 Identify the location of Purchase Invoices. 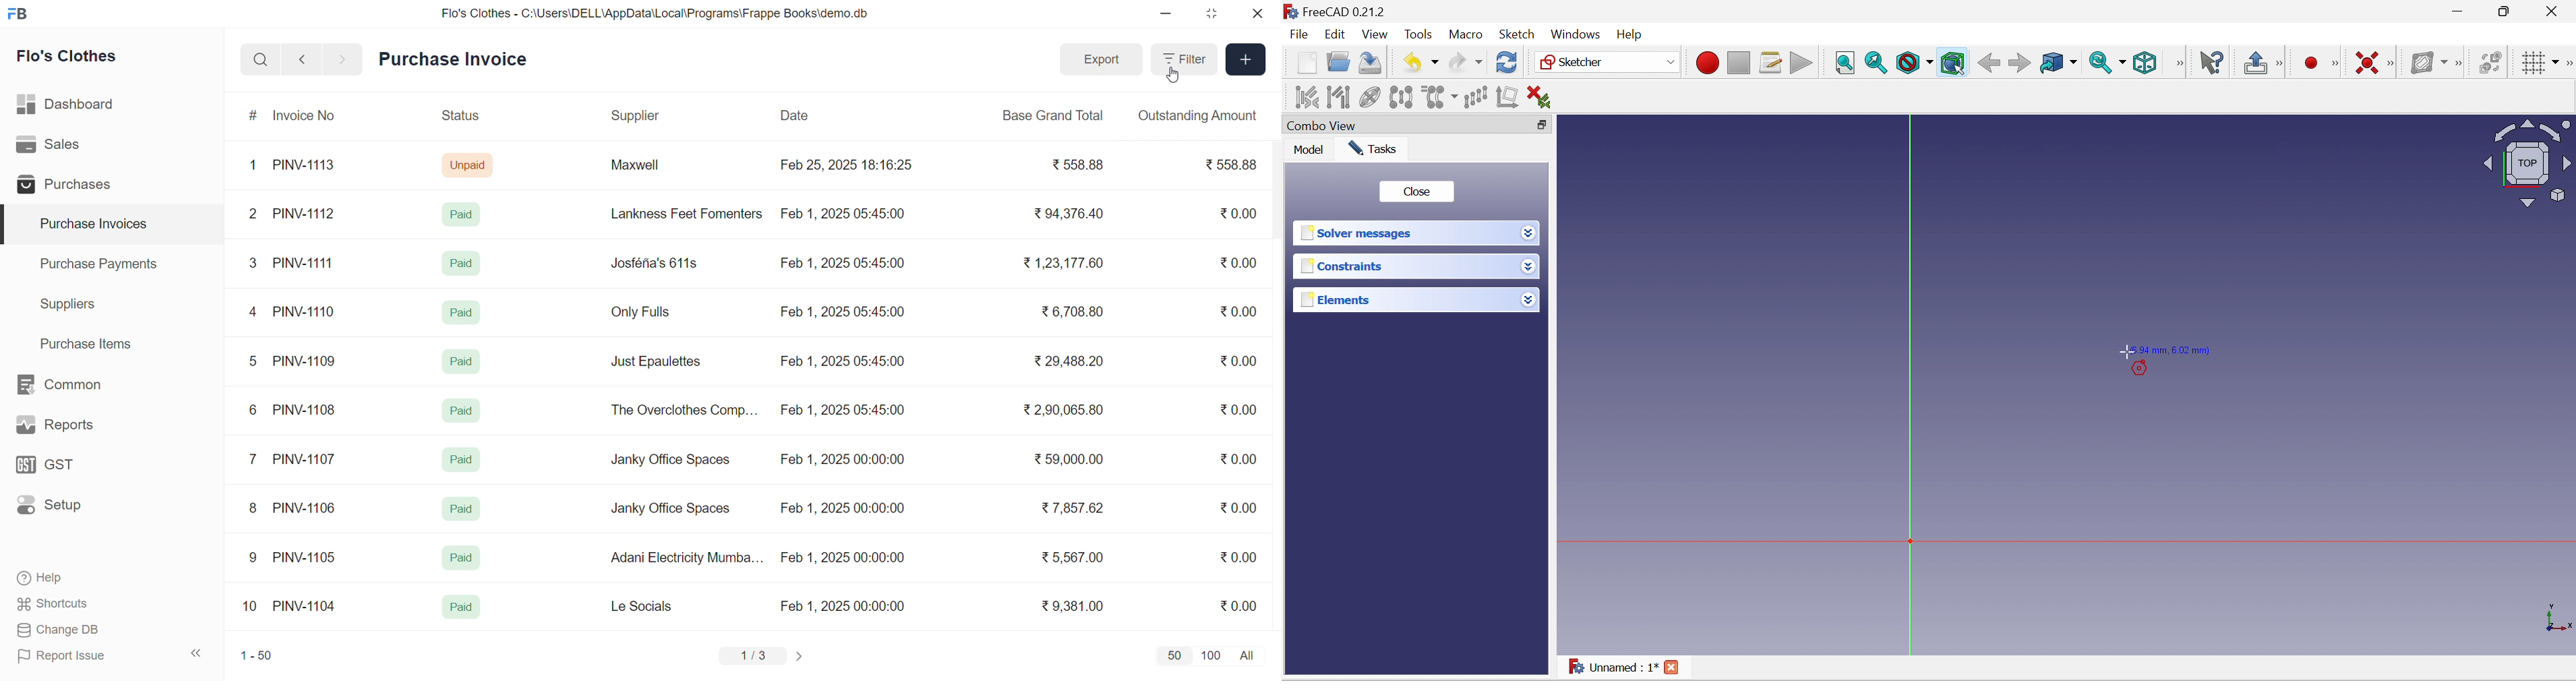
(91, 224).